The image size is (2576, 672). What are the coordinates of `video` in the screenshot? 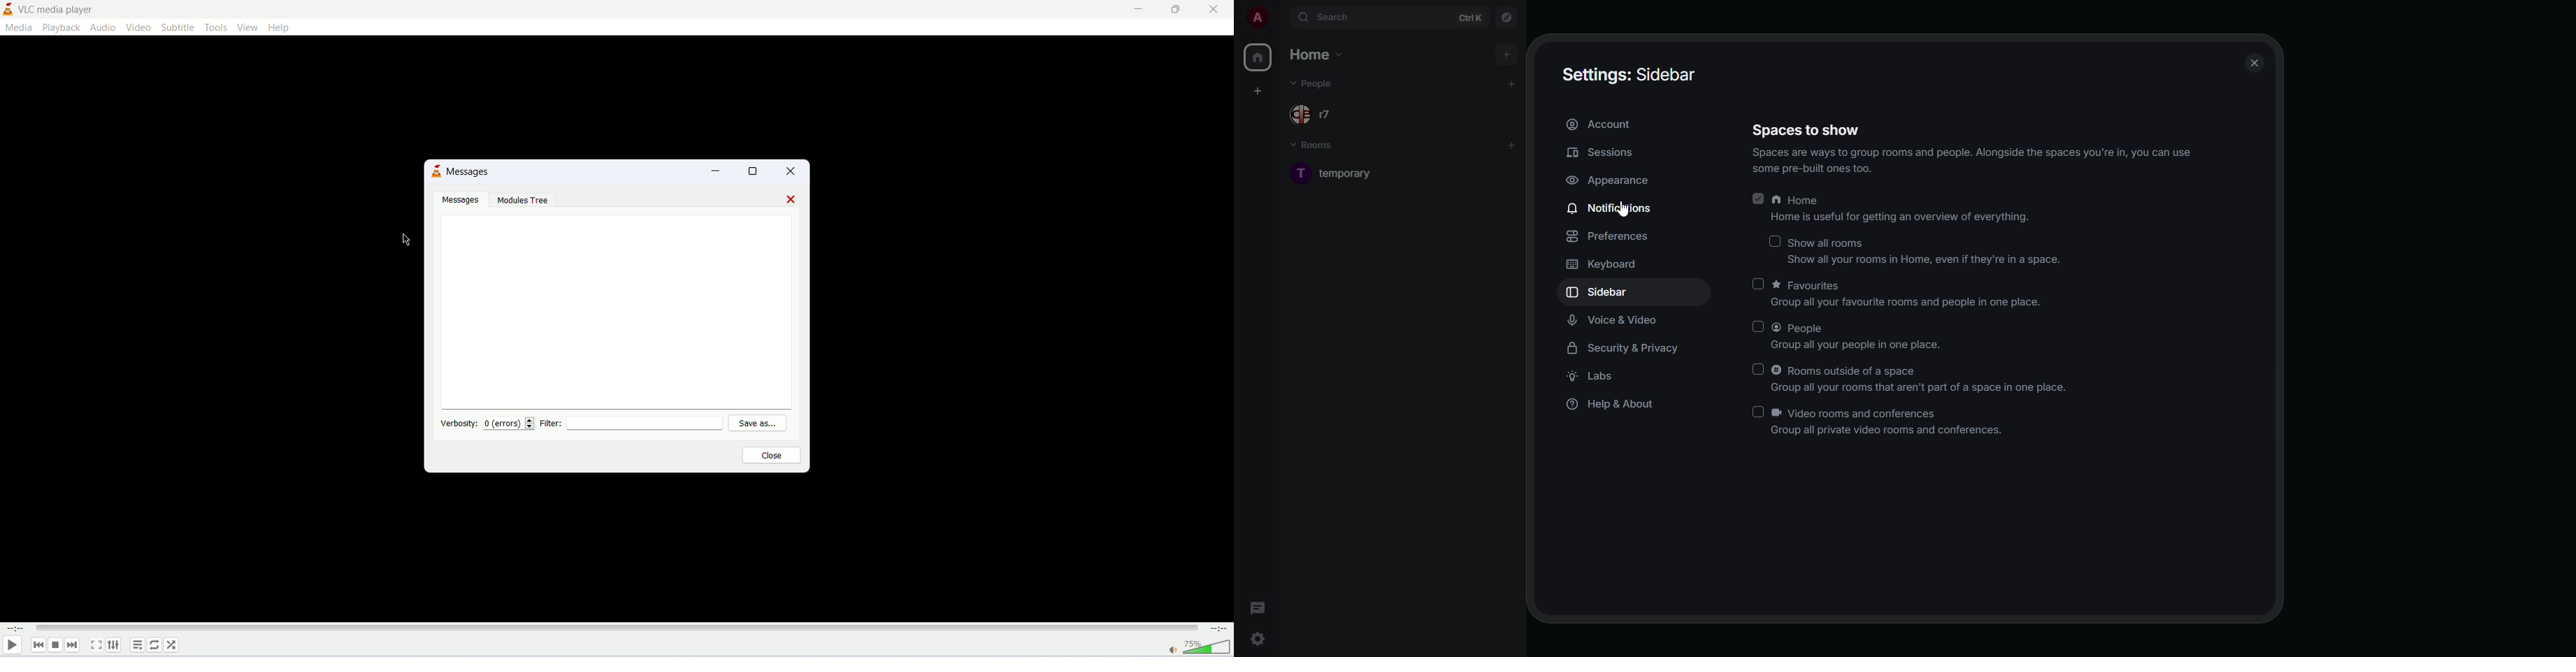 It's located at (139, 27).